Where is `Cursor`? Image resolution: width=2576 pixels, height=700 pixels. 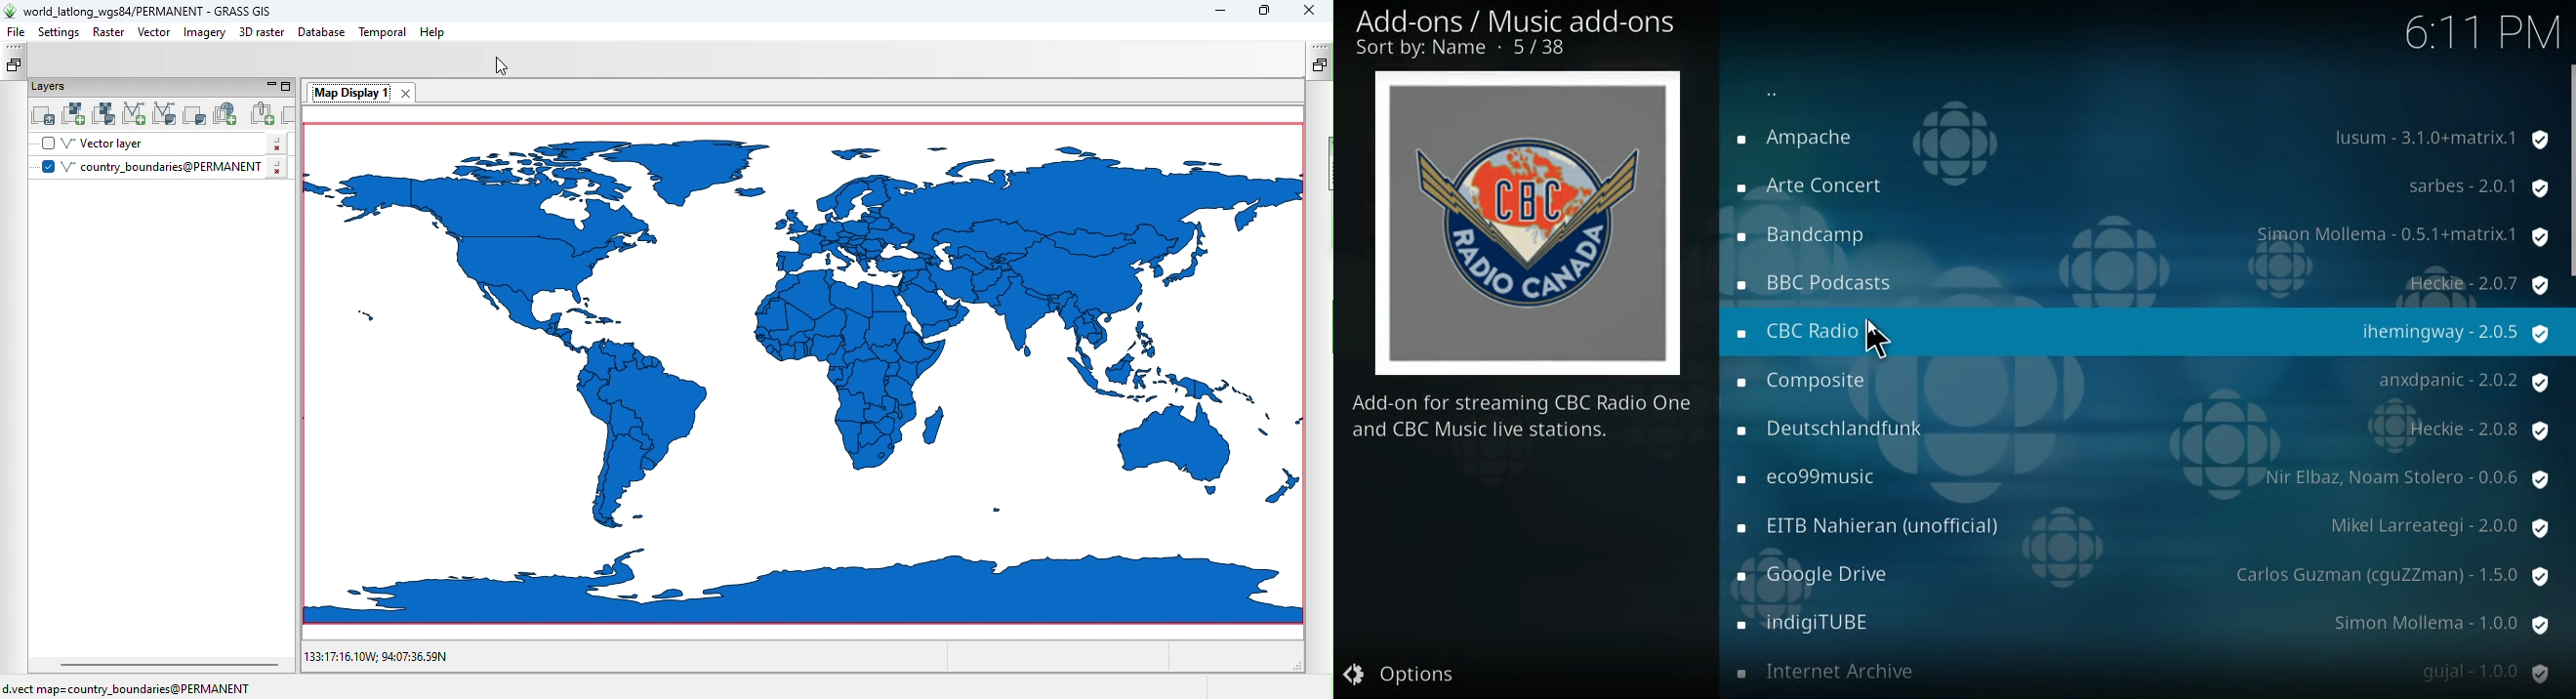 Cursor is located at coordinates (1878, 340).